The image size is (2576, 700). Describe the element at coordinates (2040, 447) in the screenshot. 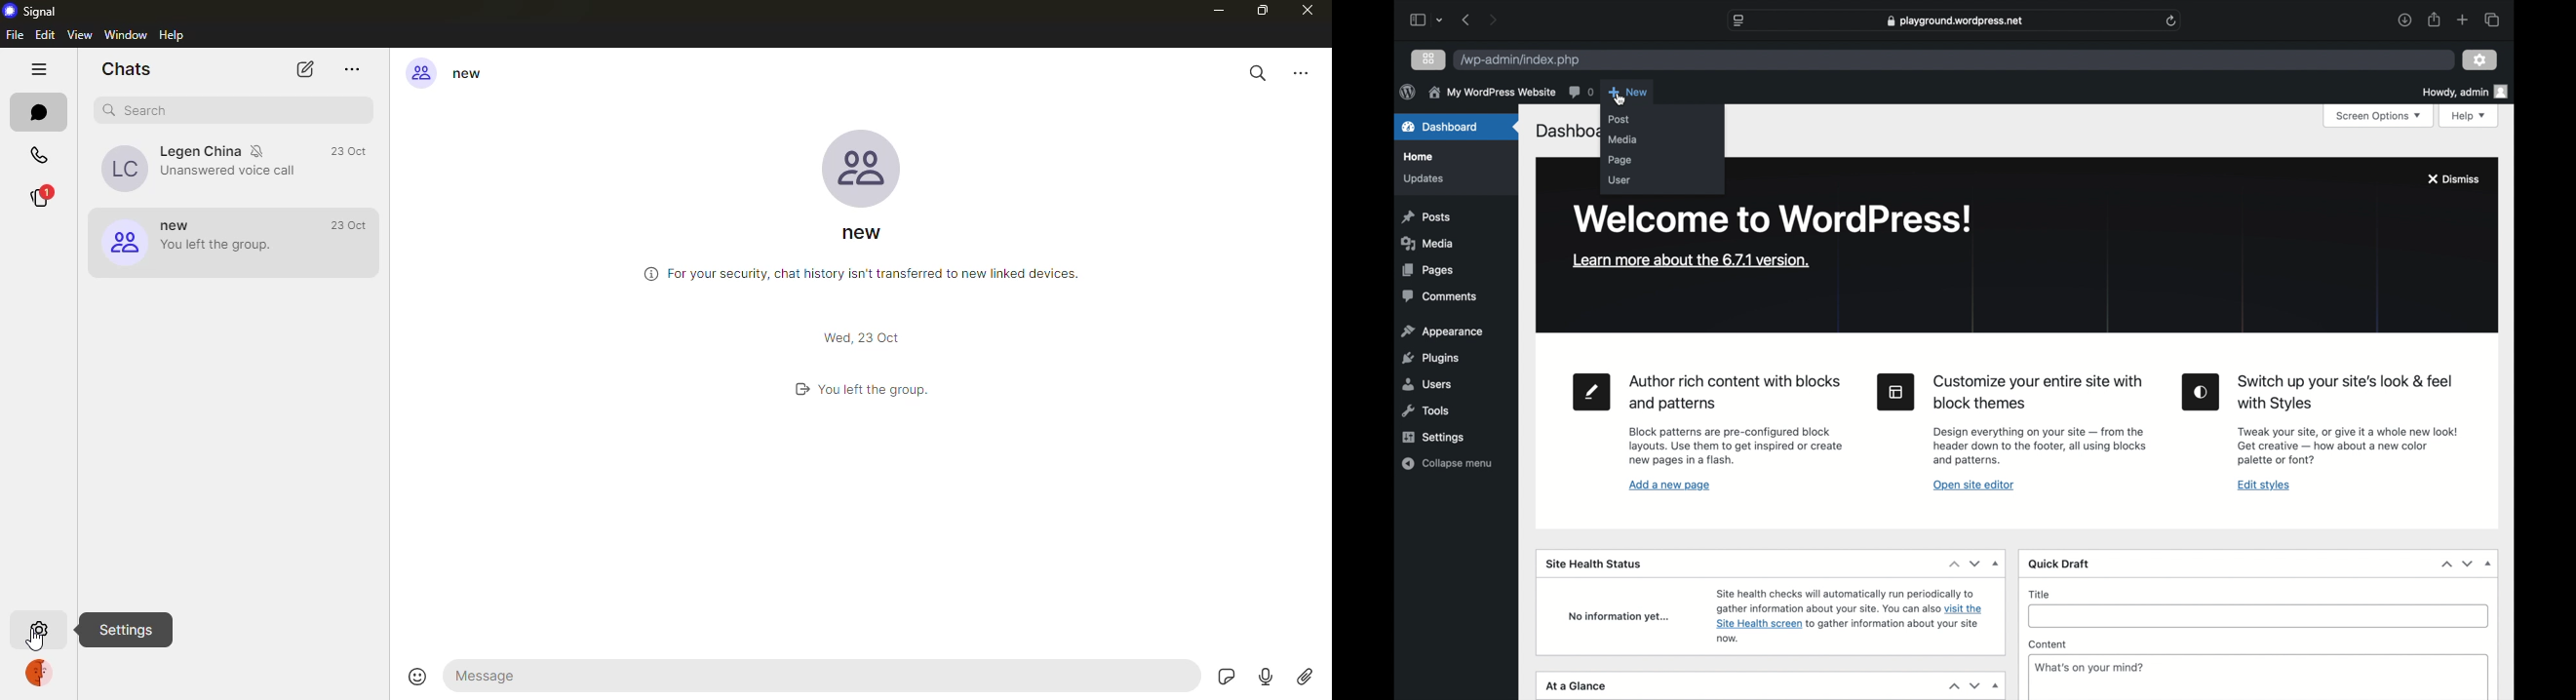

I see `site editor tool information` at that location.